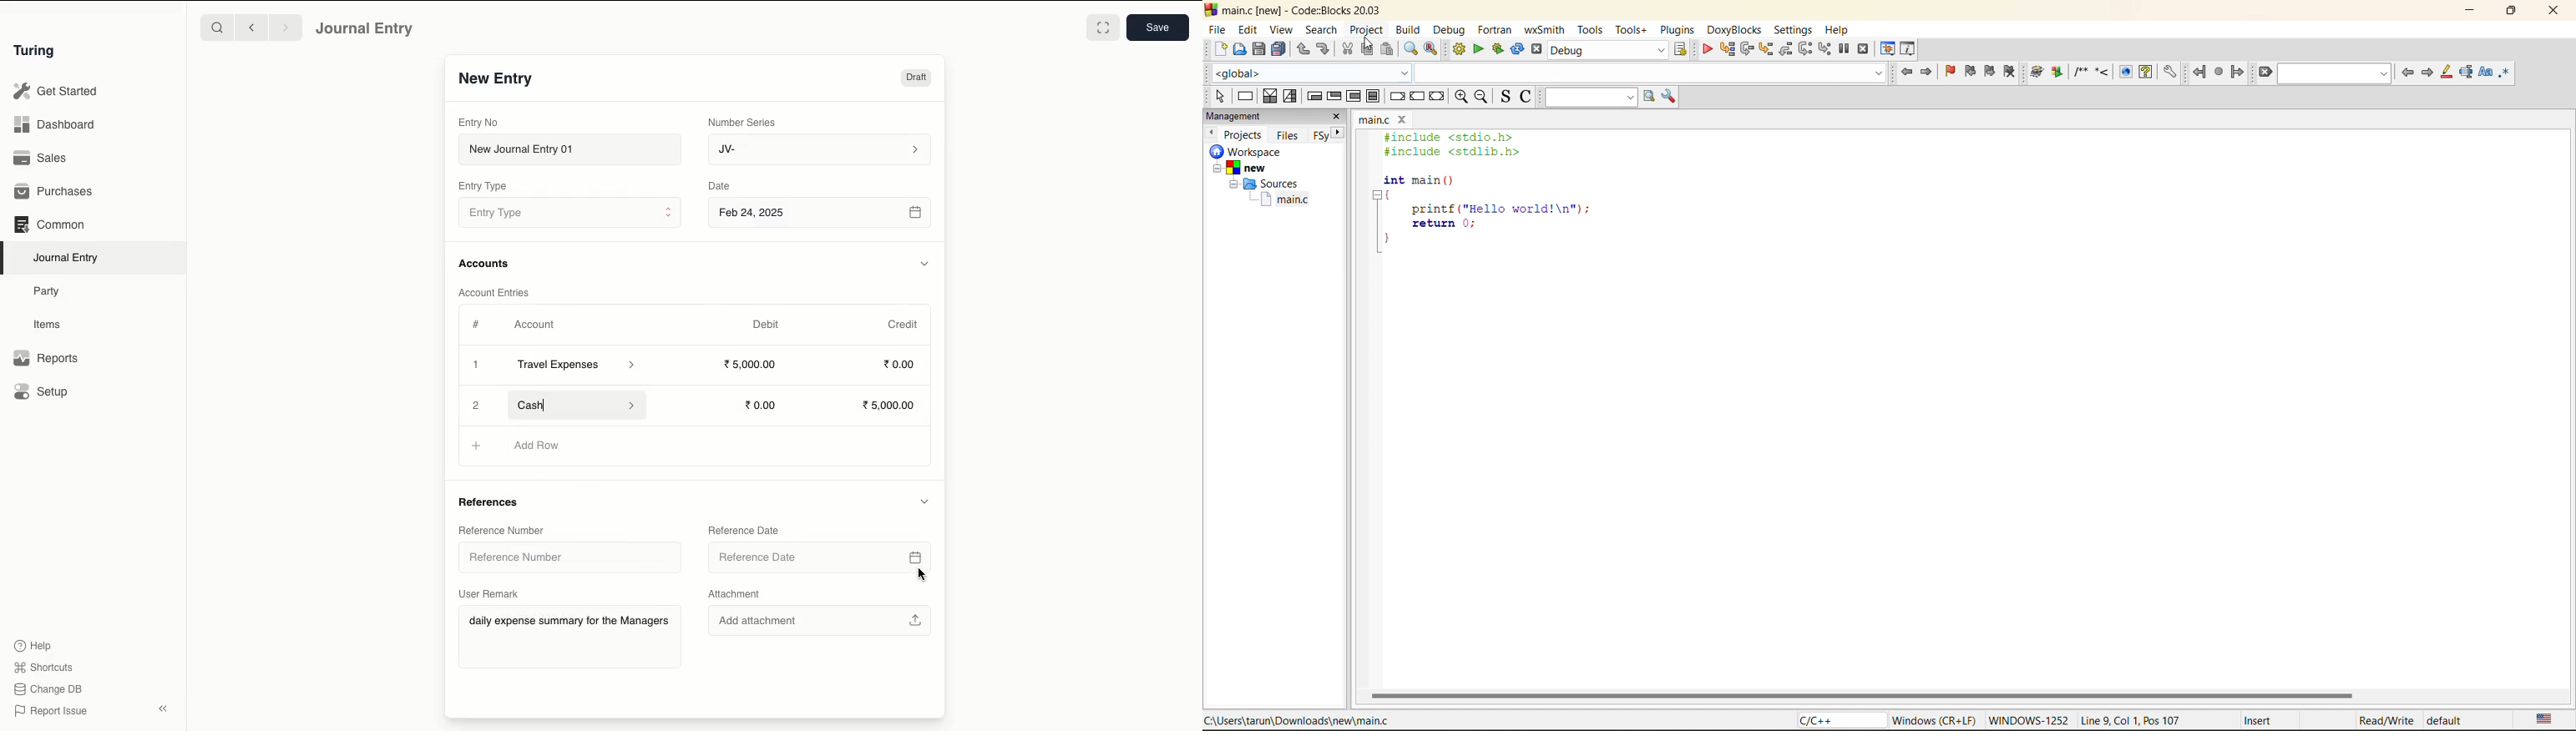 The width and height of the screenshot is (2576, 756). What do you see at coordinates (1316, 96) in the screenshot?
I see `entry condition loop` at bounding box center [1316, 96].